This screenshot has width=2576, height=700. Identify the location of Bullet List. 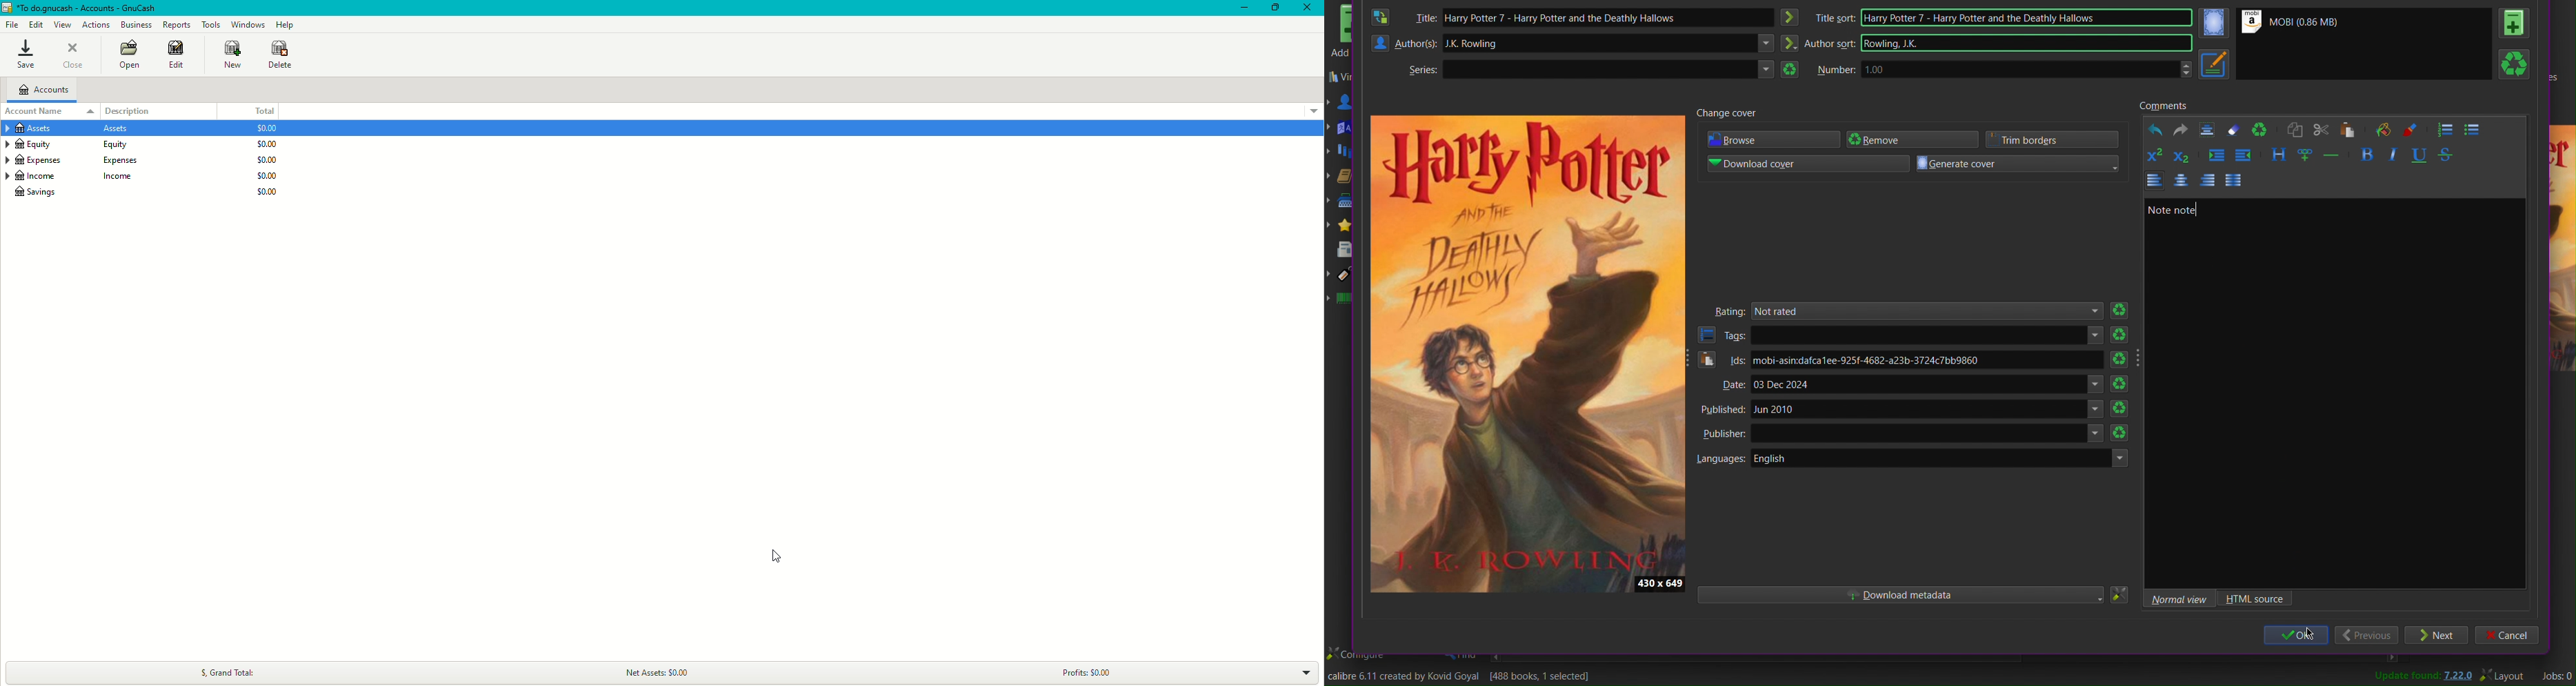
(2474, 129).